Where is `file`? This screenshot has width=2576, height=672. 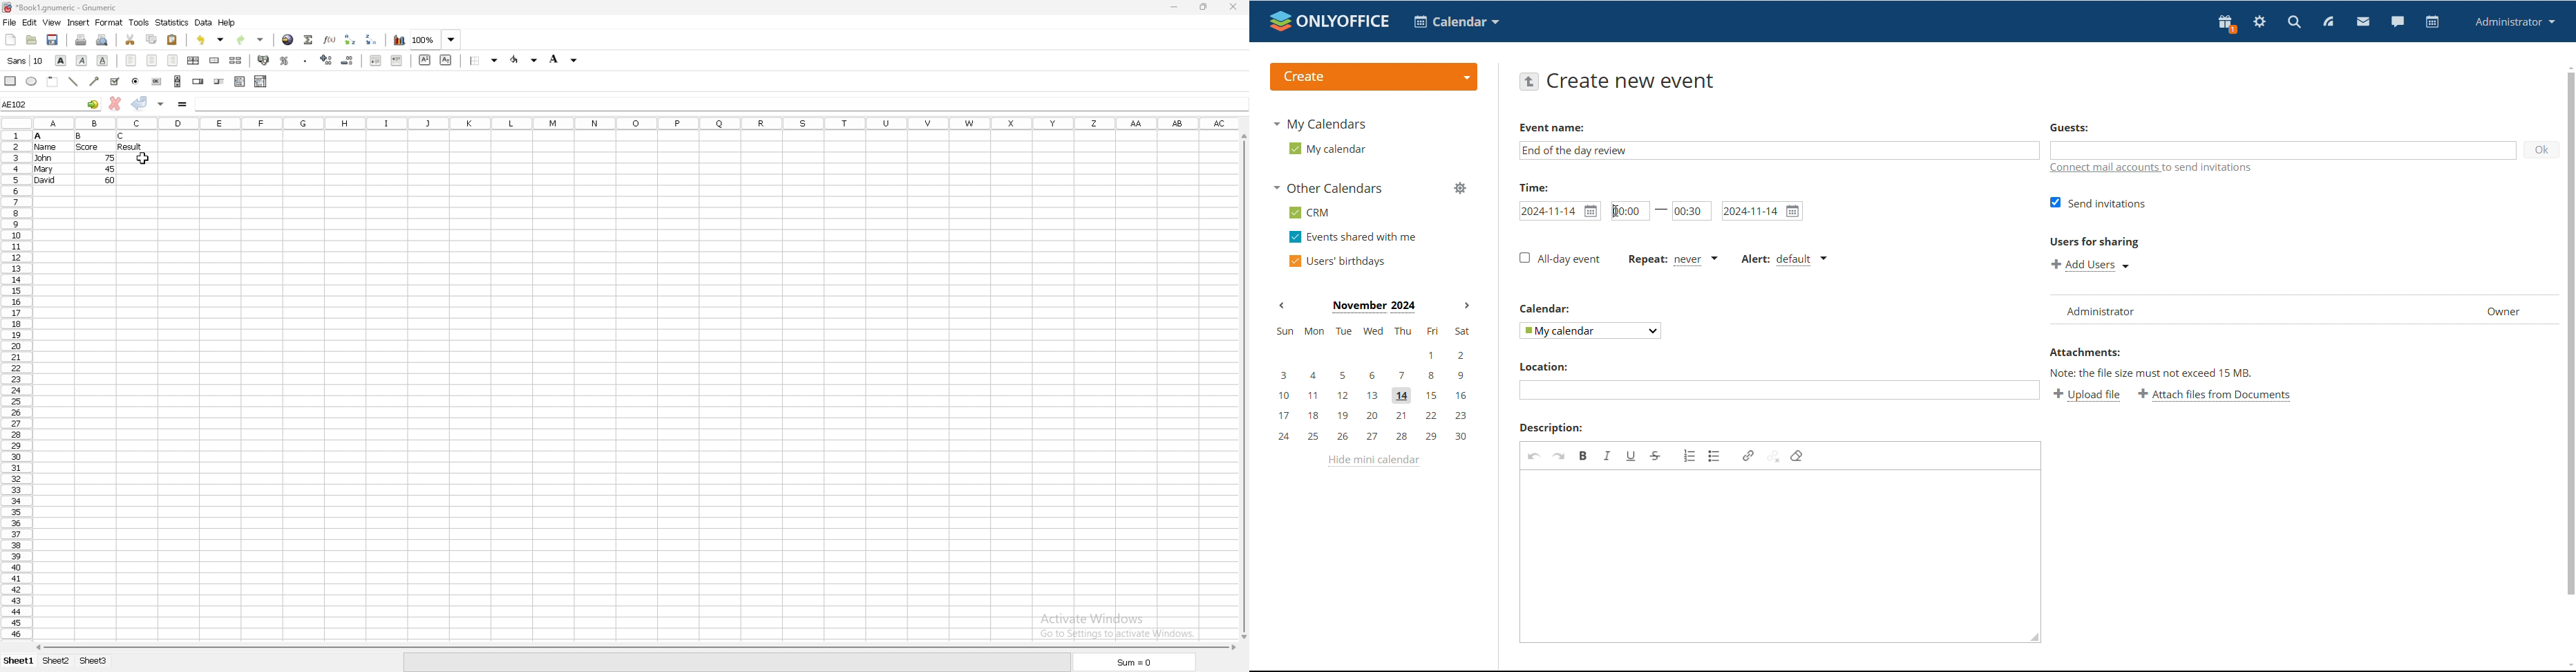 file is located at coordinates (9, 22).